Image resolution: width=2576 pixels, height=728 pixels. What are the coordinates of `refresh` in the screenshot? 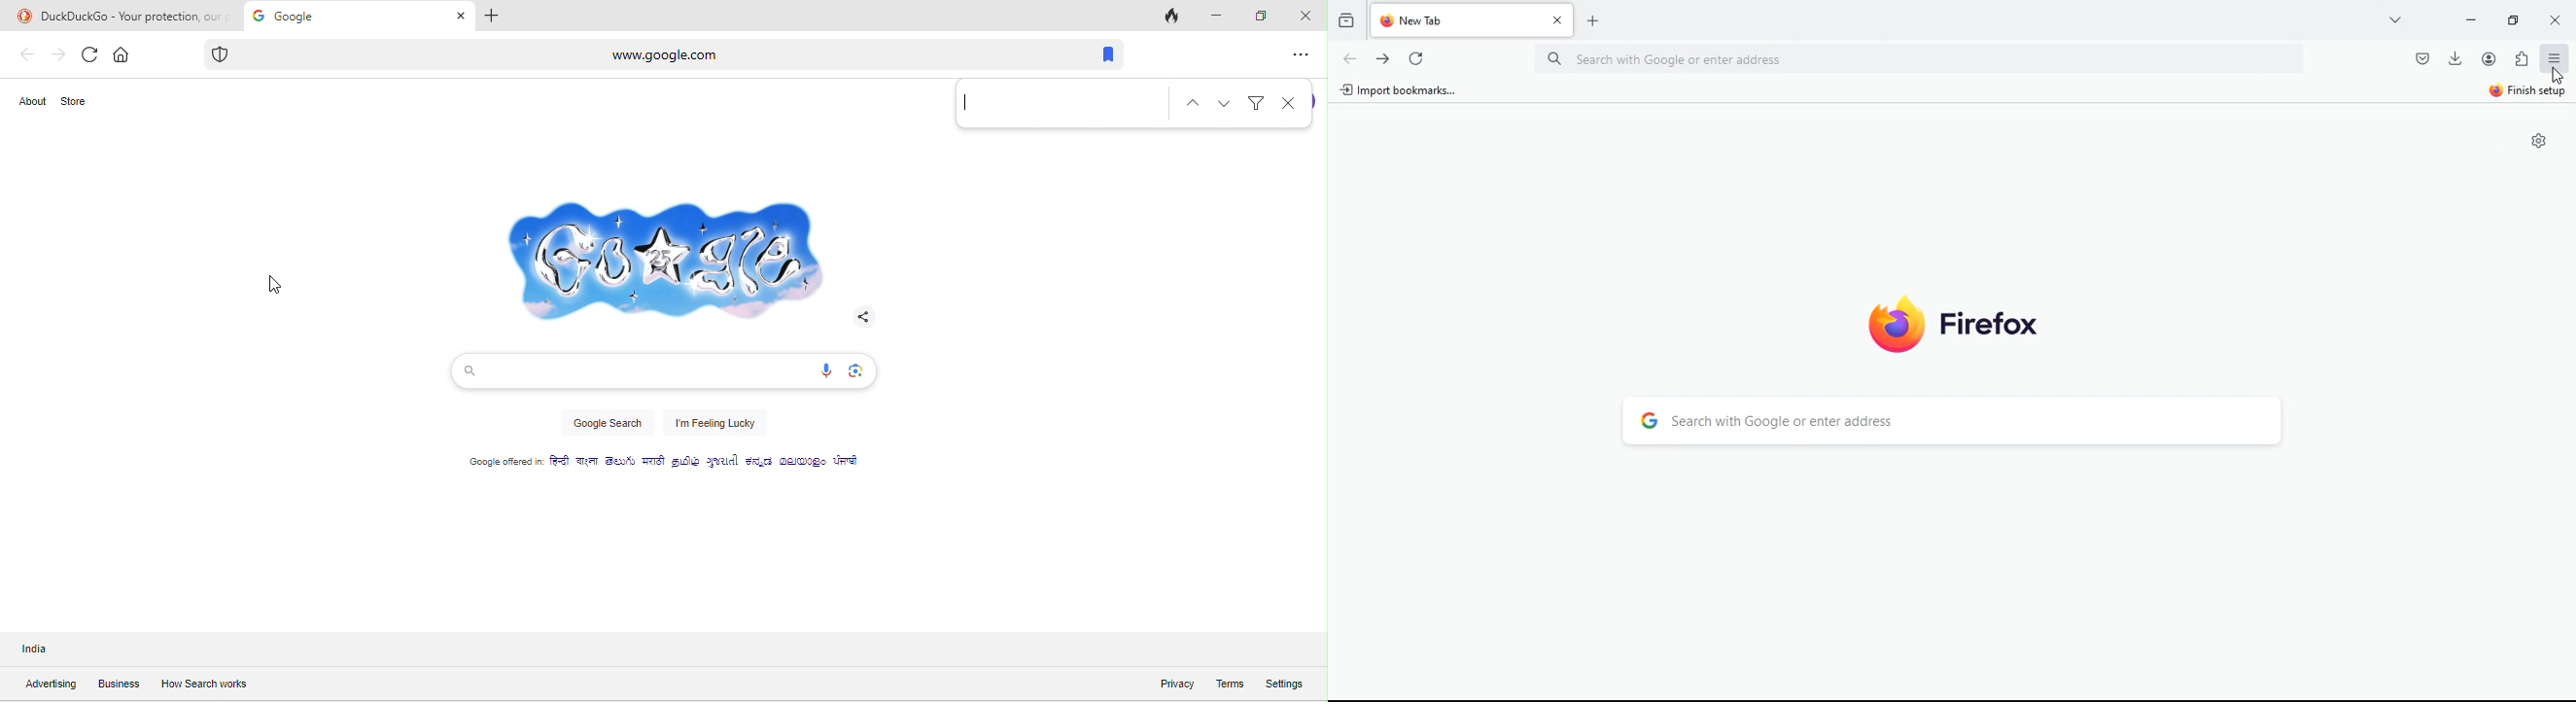 It's located at (1418, 60).